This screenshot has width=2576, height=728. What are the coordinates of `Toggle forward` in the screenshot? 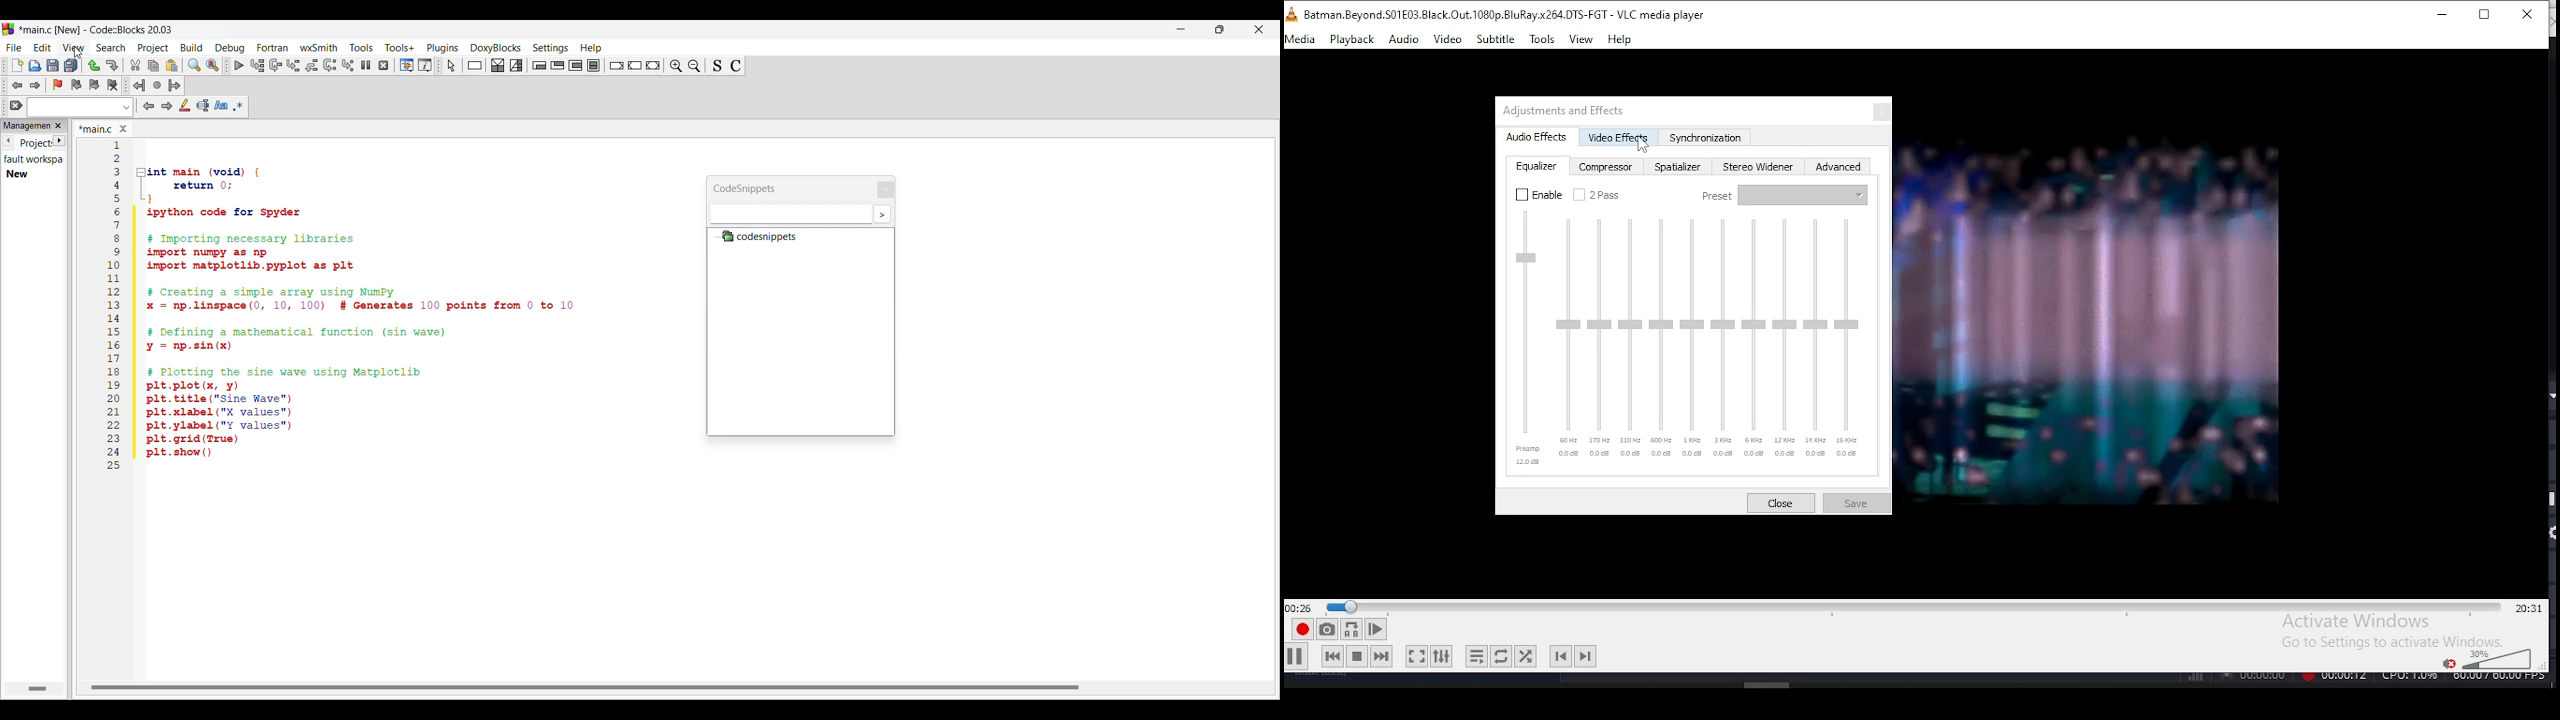 It's located at (35, 85).